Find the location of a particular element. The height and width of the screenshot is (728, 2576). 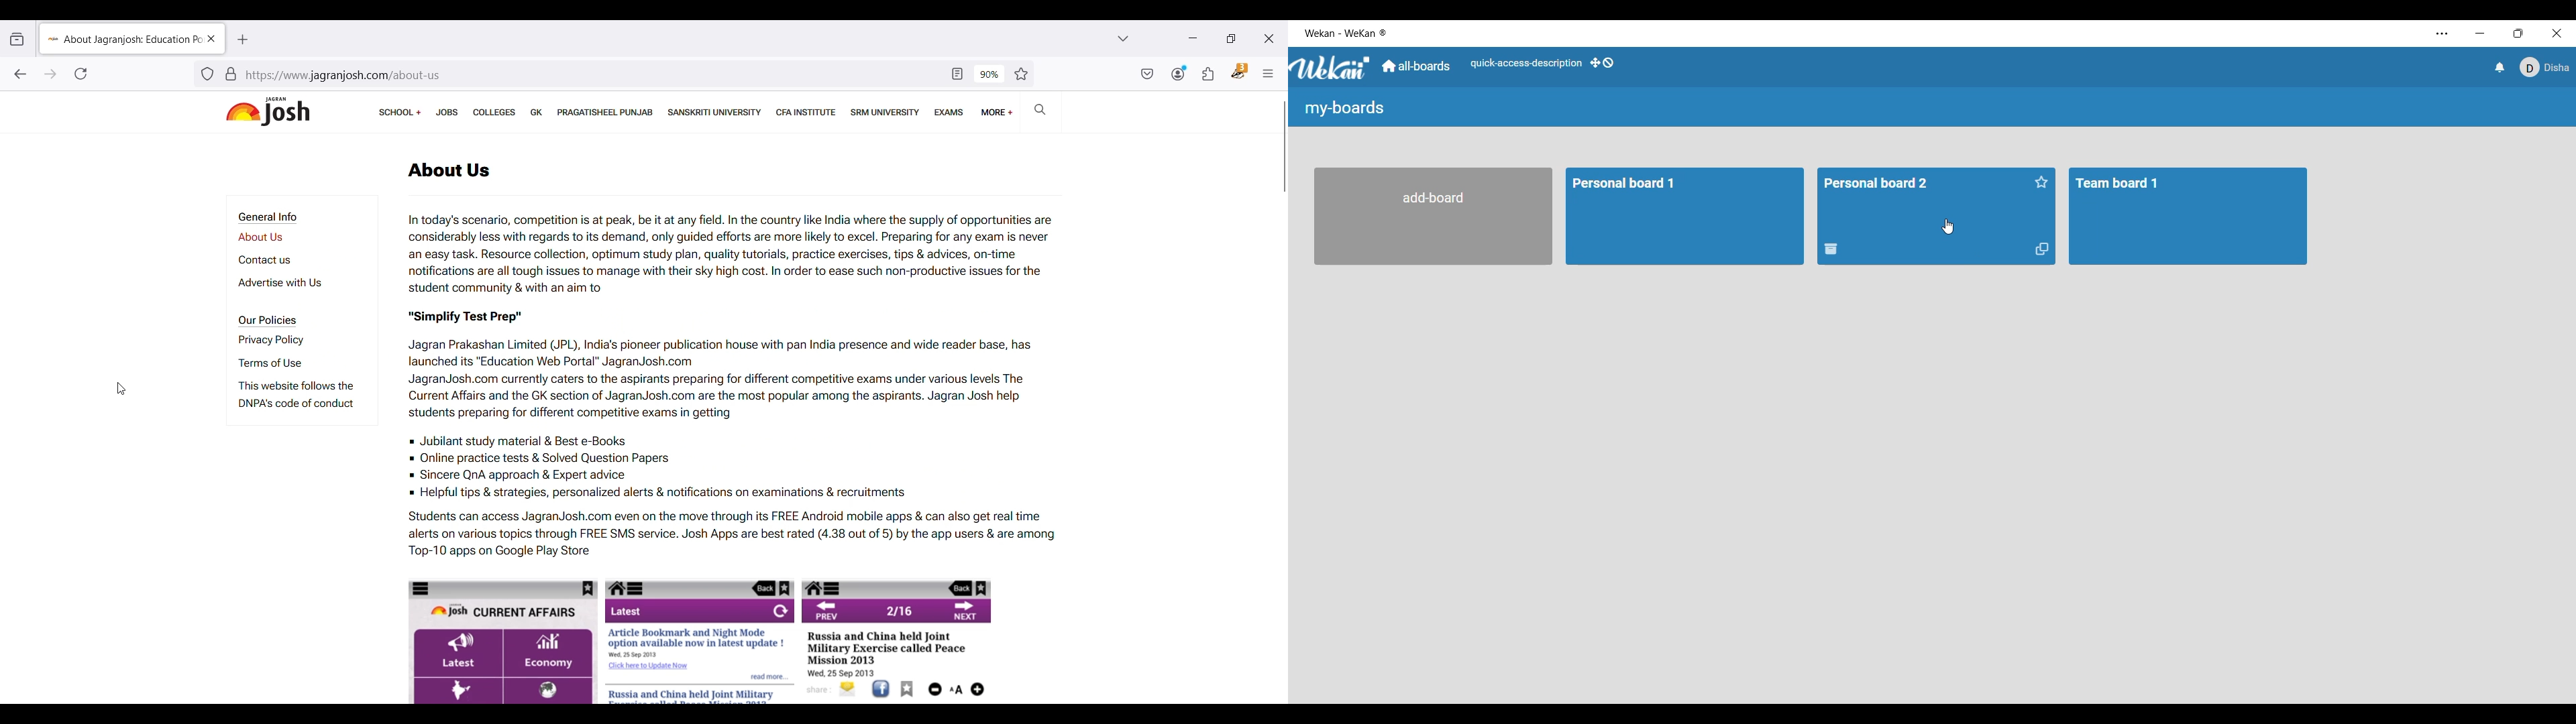

More linked pages is located at coordinates (998, 112).